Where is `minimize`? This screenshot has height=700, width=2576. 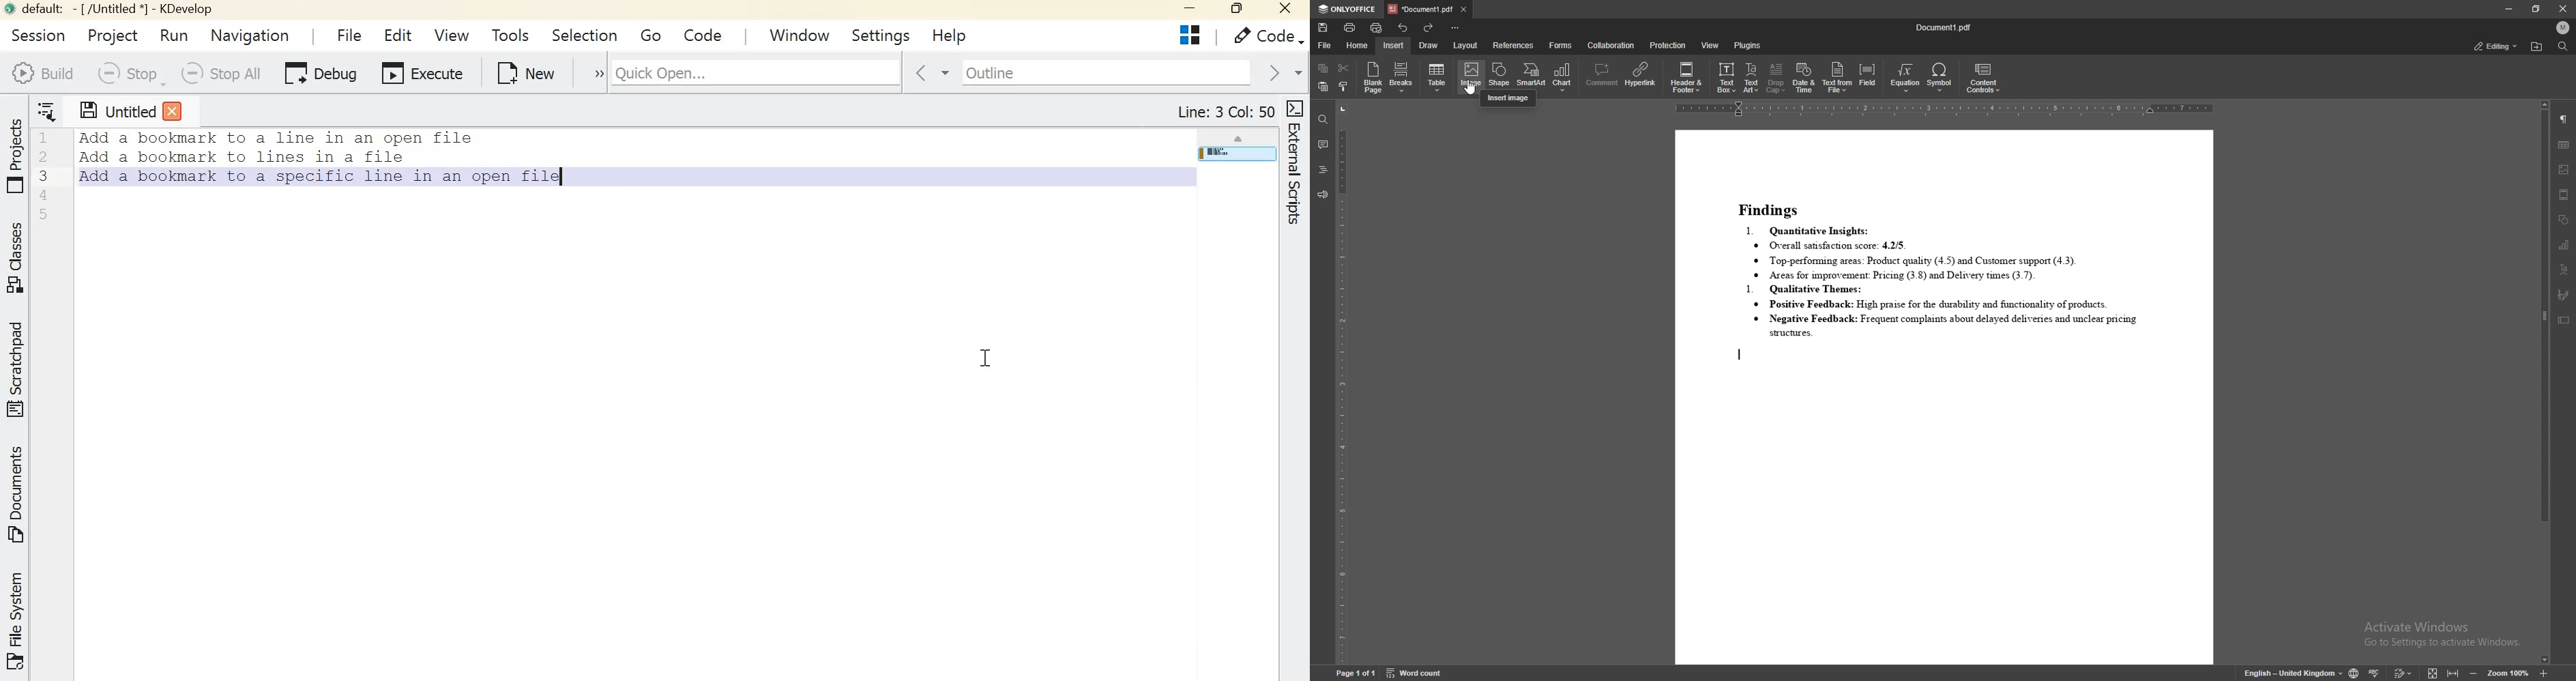
minimize is located at coordinates (2508, 9).